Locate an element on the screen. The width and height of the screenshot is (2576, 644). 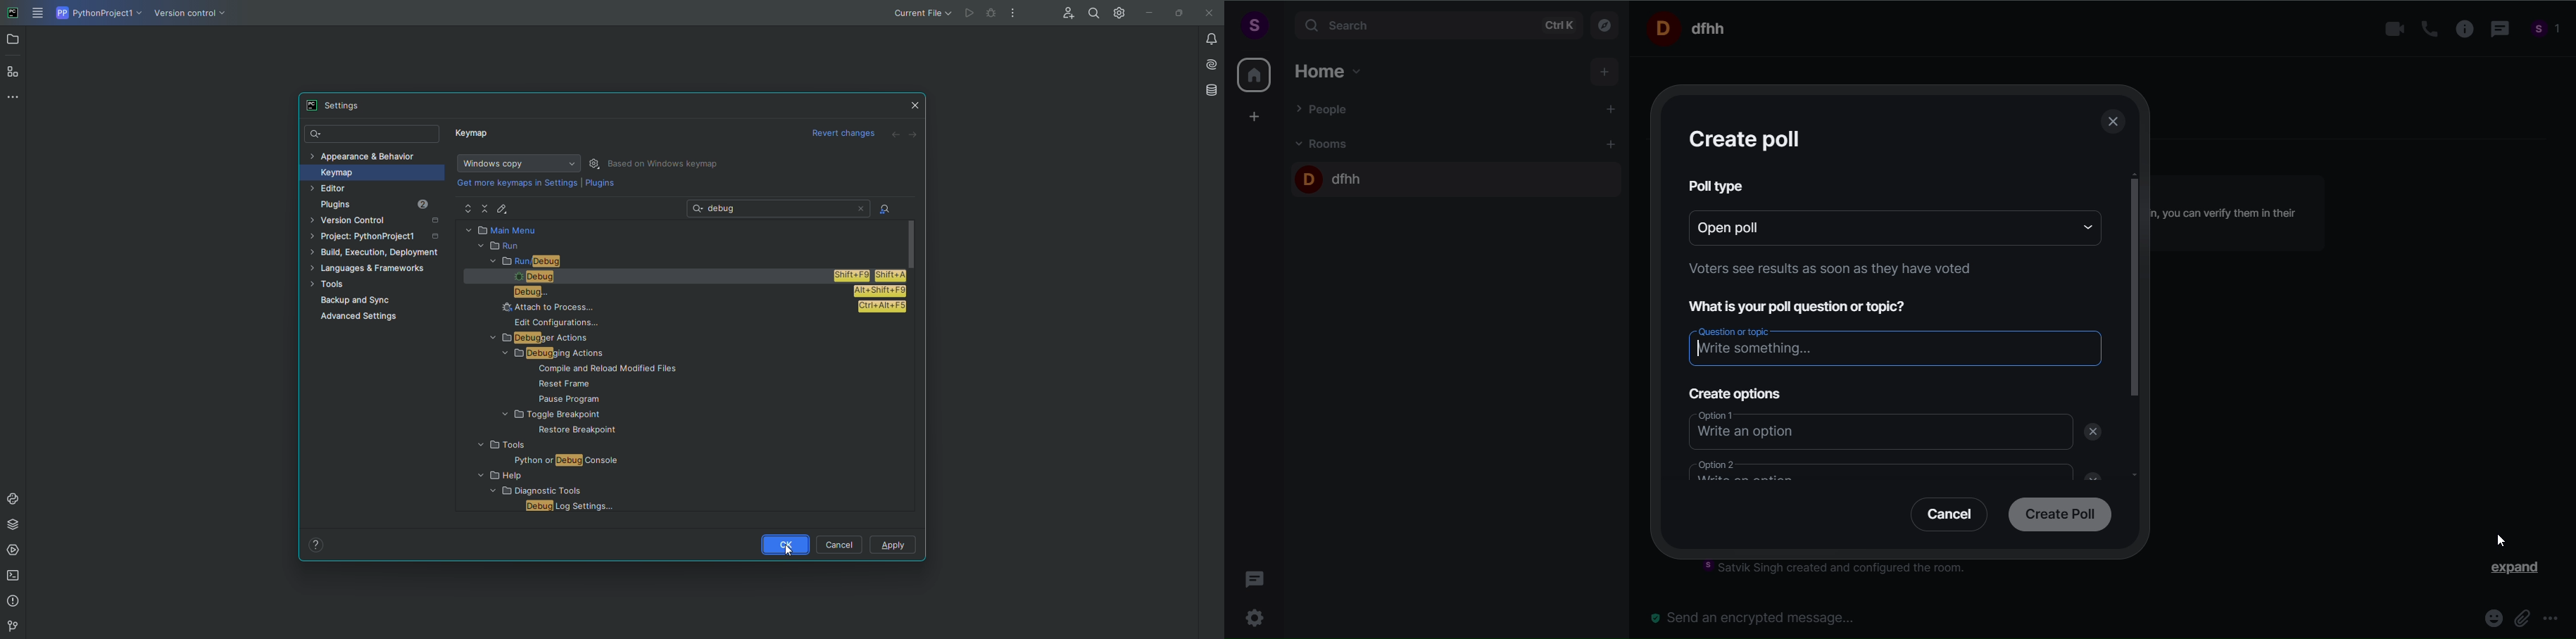
more options is located at coordinates (2551, 620).